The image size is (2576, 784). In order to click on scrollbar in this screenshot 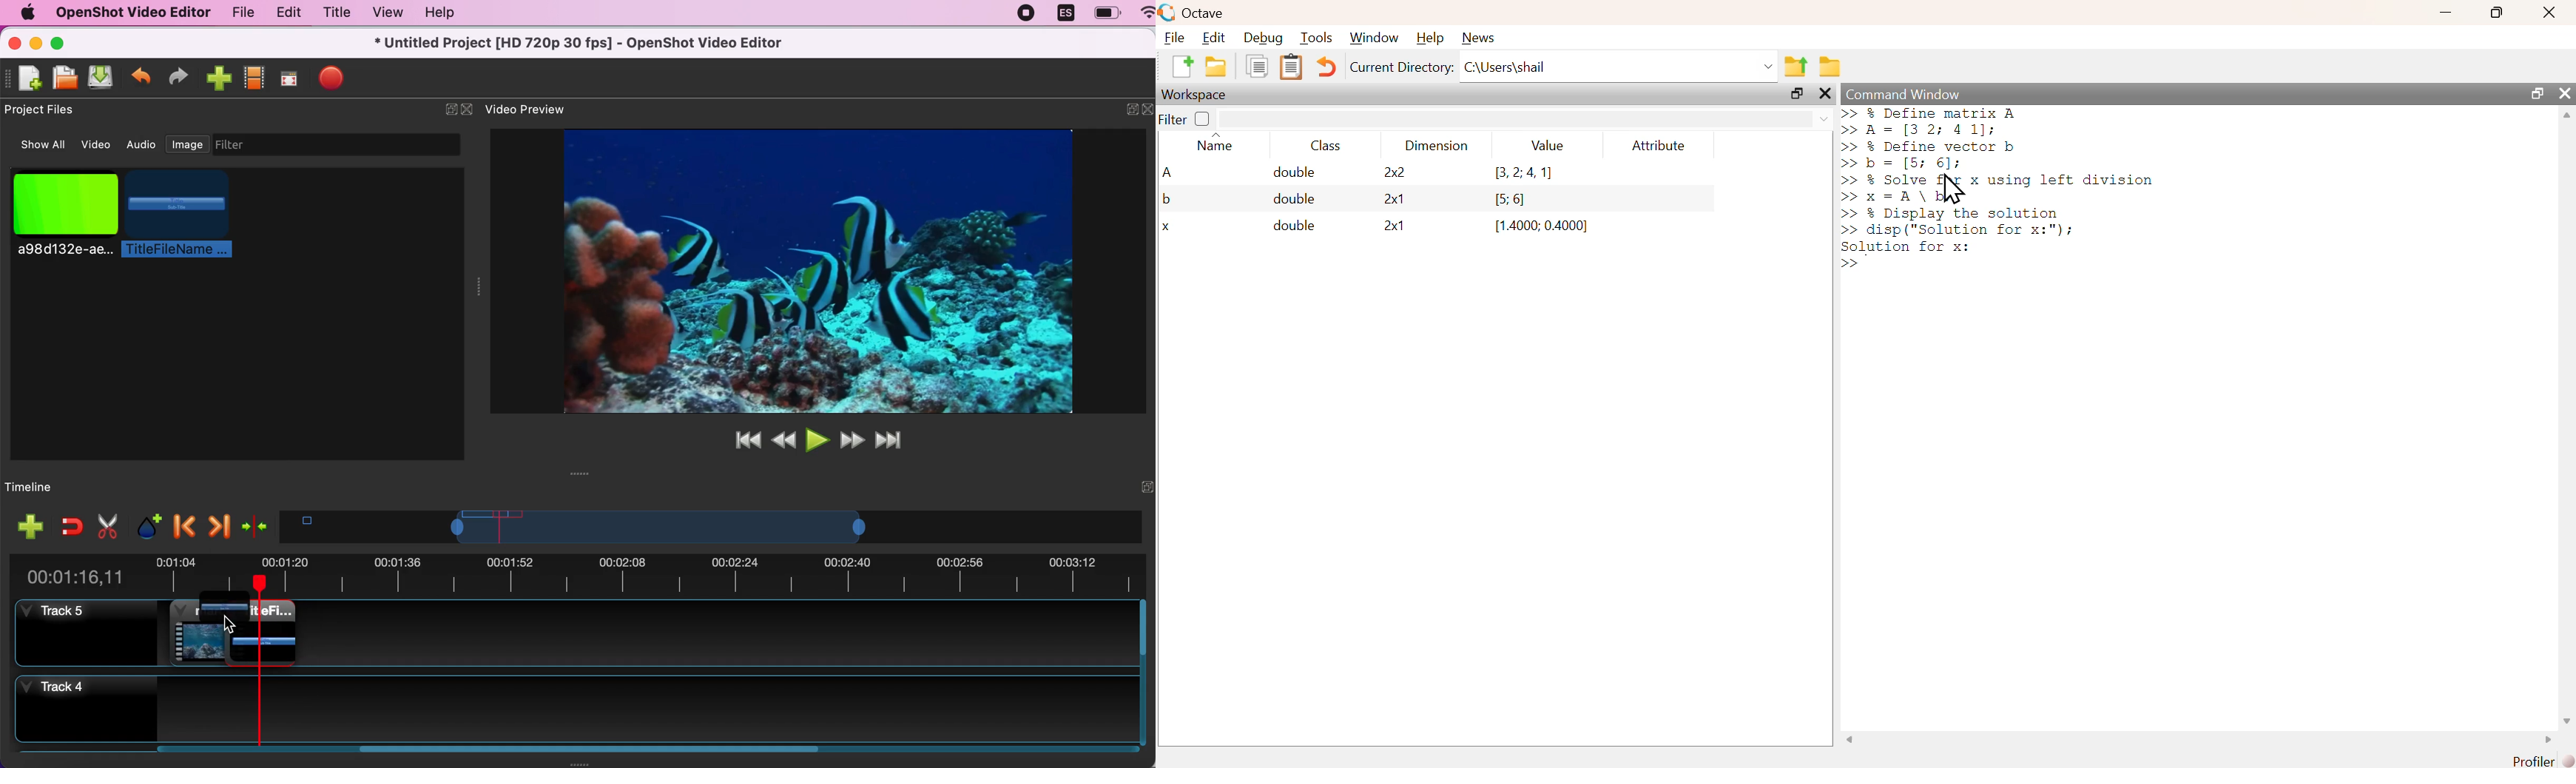, I will do `click(2568, 417)`.